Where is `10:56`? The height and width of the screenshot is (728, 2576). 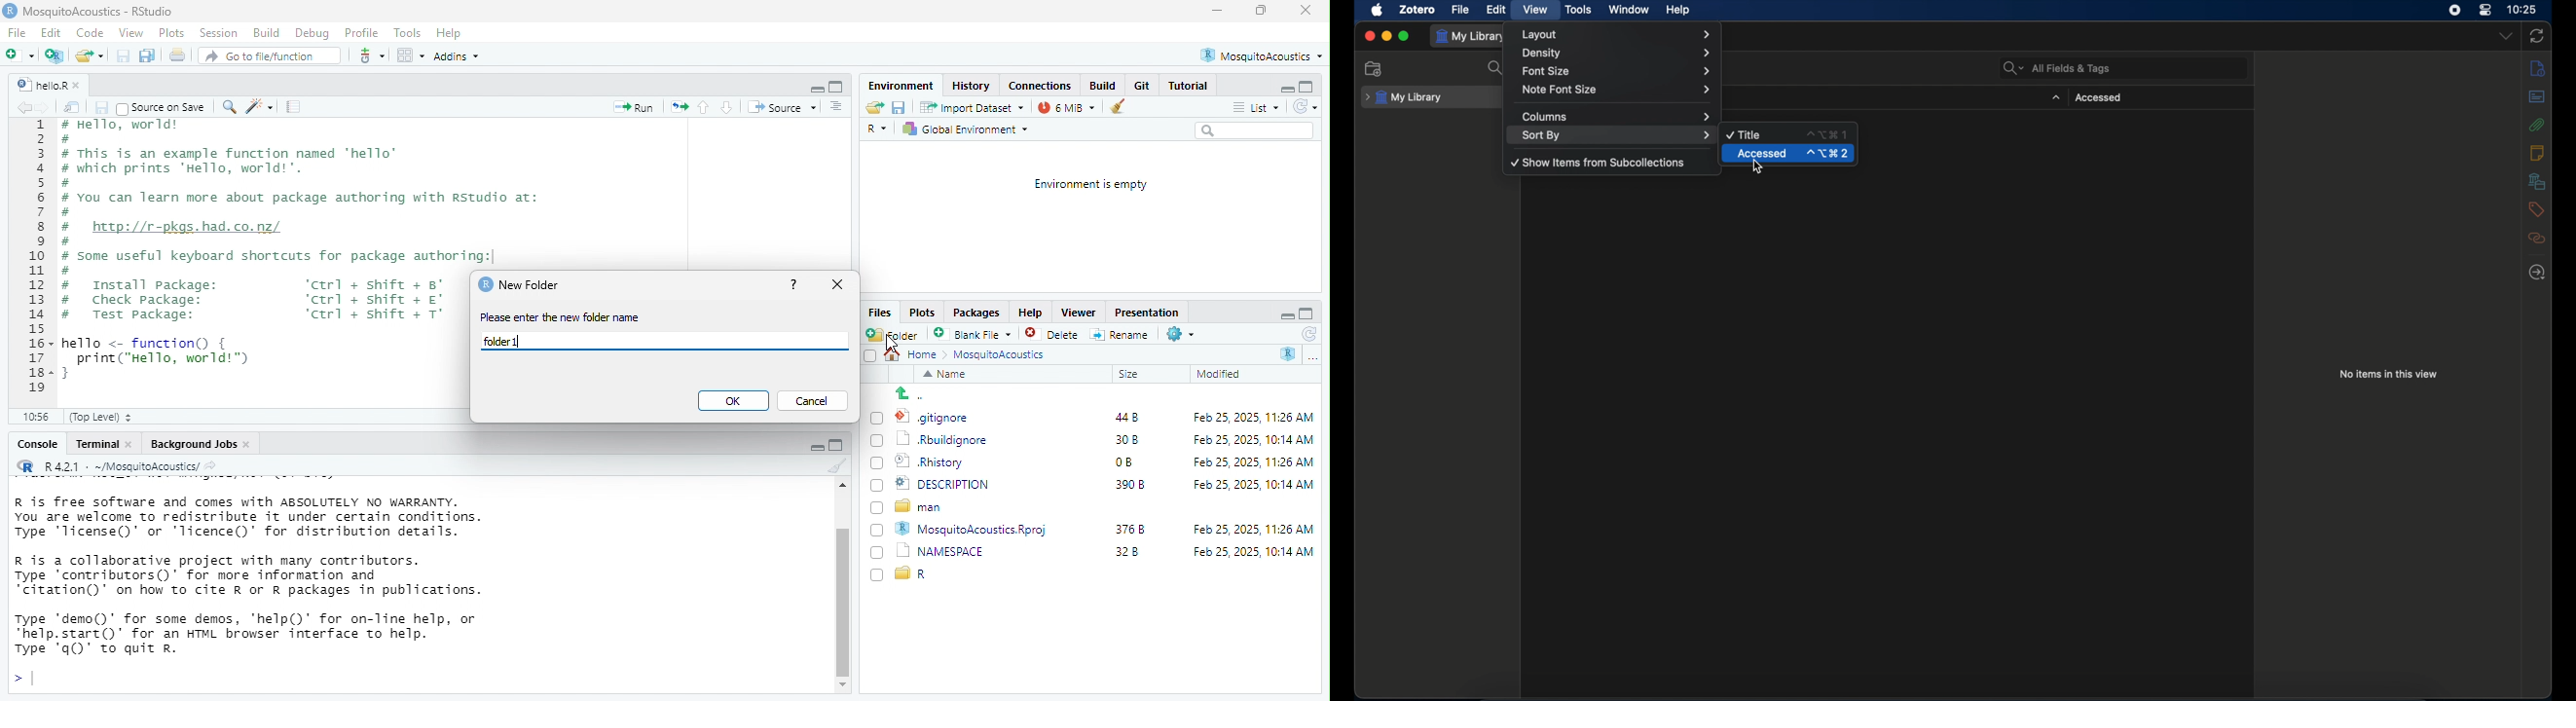 10:56 is located at coordinates (40, 417).